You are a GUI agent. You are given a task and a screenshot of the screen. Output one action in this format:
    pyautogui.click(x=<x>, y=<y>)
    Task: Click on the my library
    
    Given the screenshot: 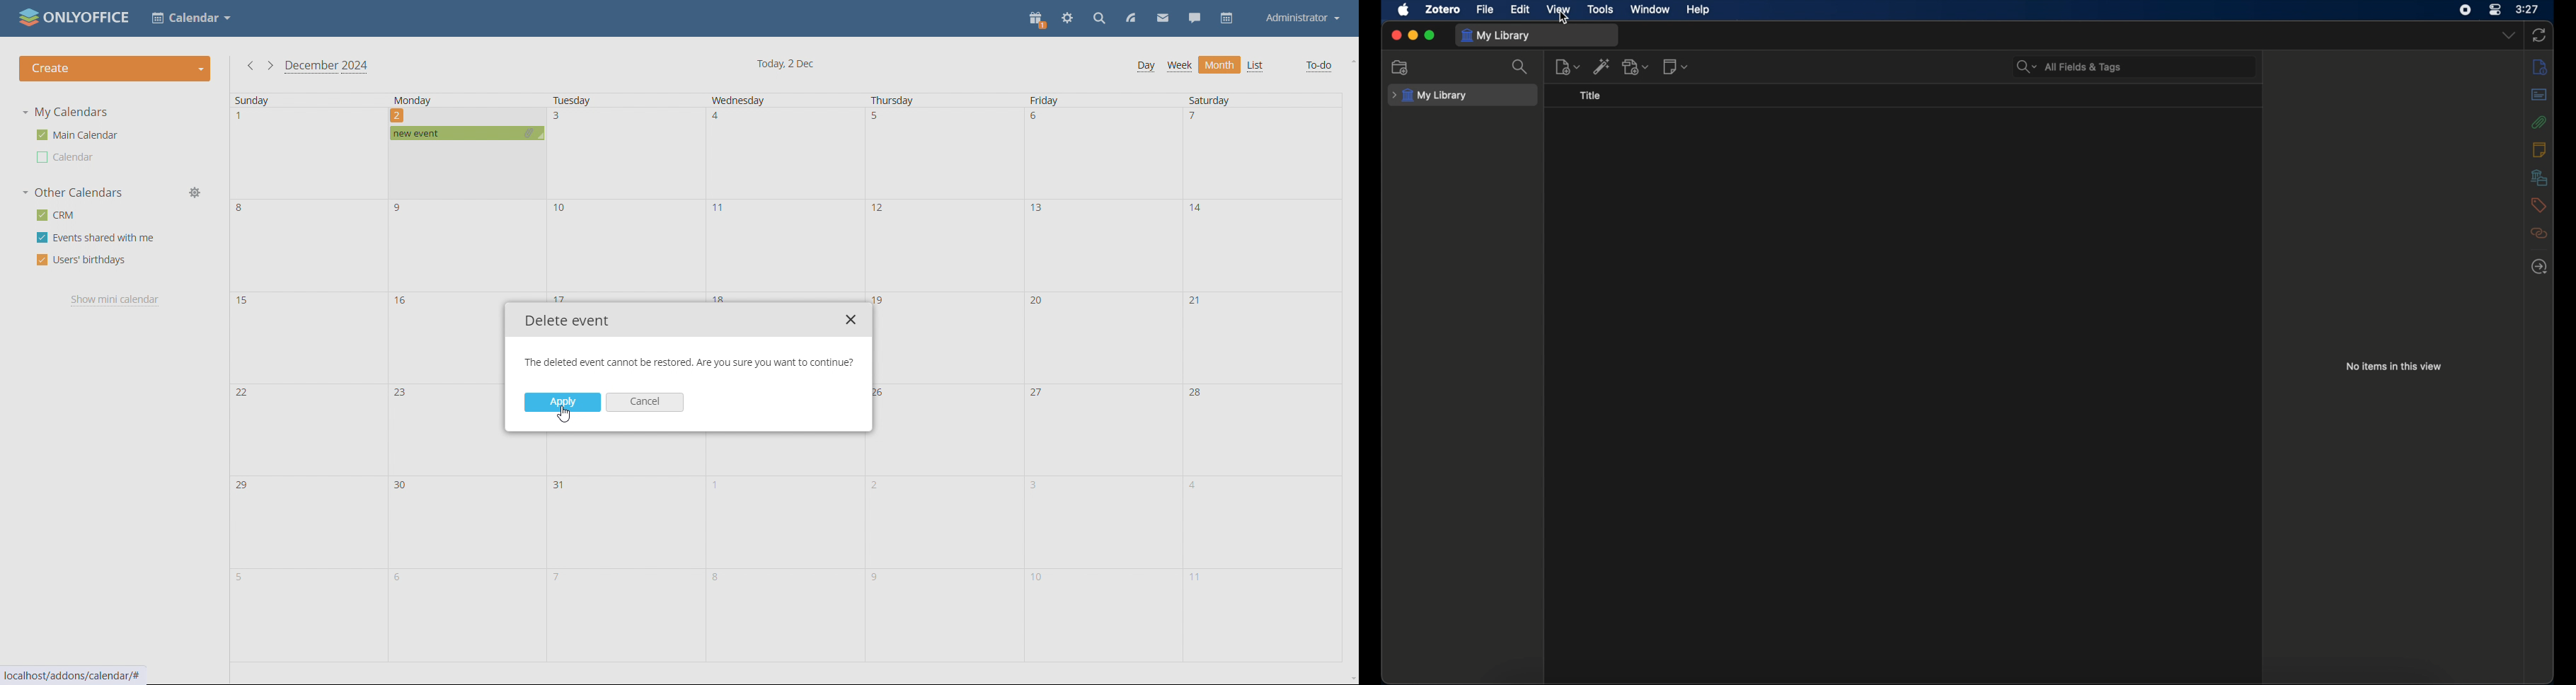 What is the action you would take?
    pyautogui.click(x=1498, y=35)
    